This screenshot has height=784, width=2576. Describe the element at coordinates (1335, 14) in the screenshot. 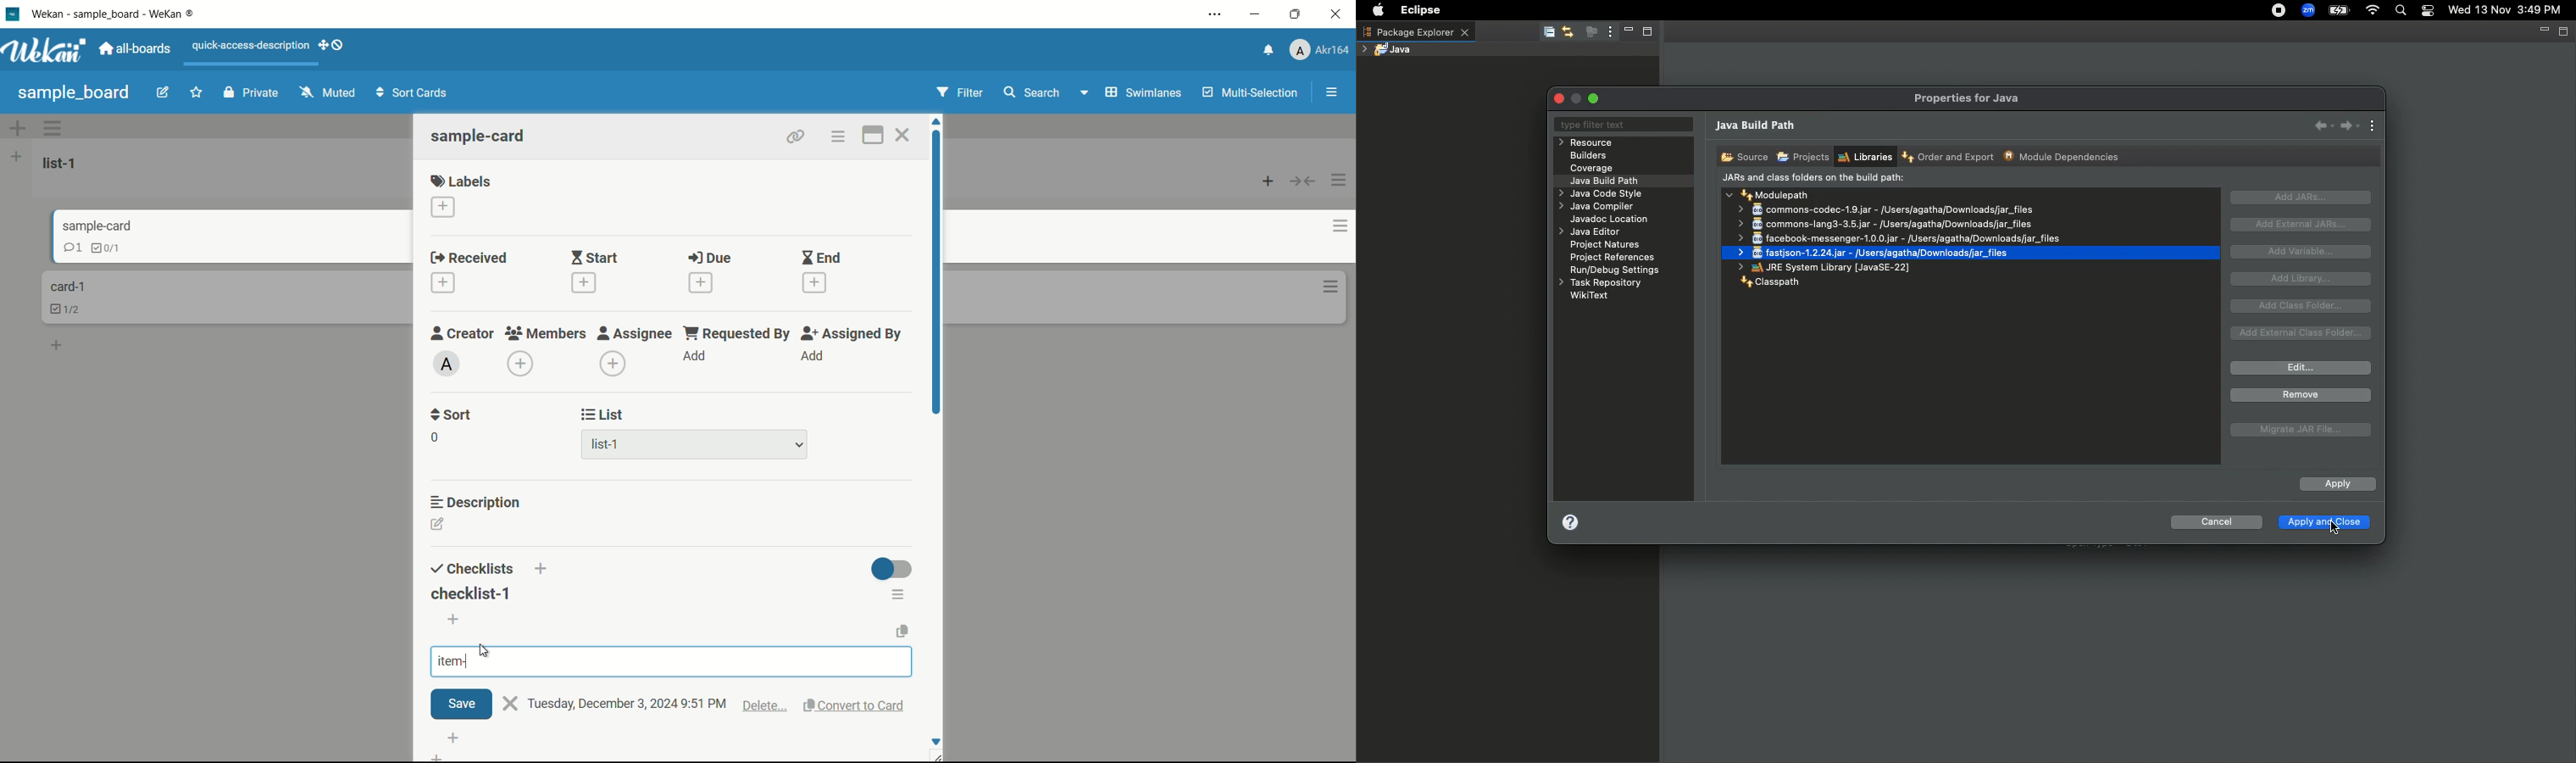

I see `close app` at that location.